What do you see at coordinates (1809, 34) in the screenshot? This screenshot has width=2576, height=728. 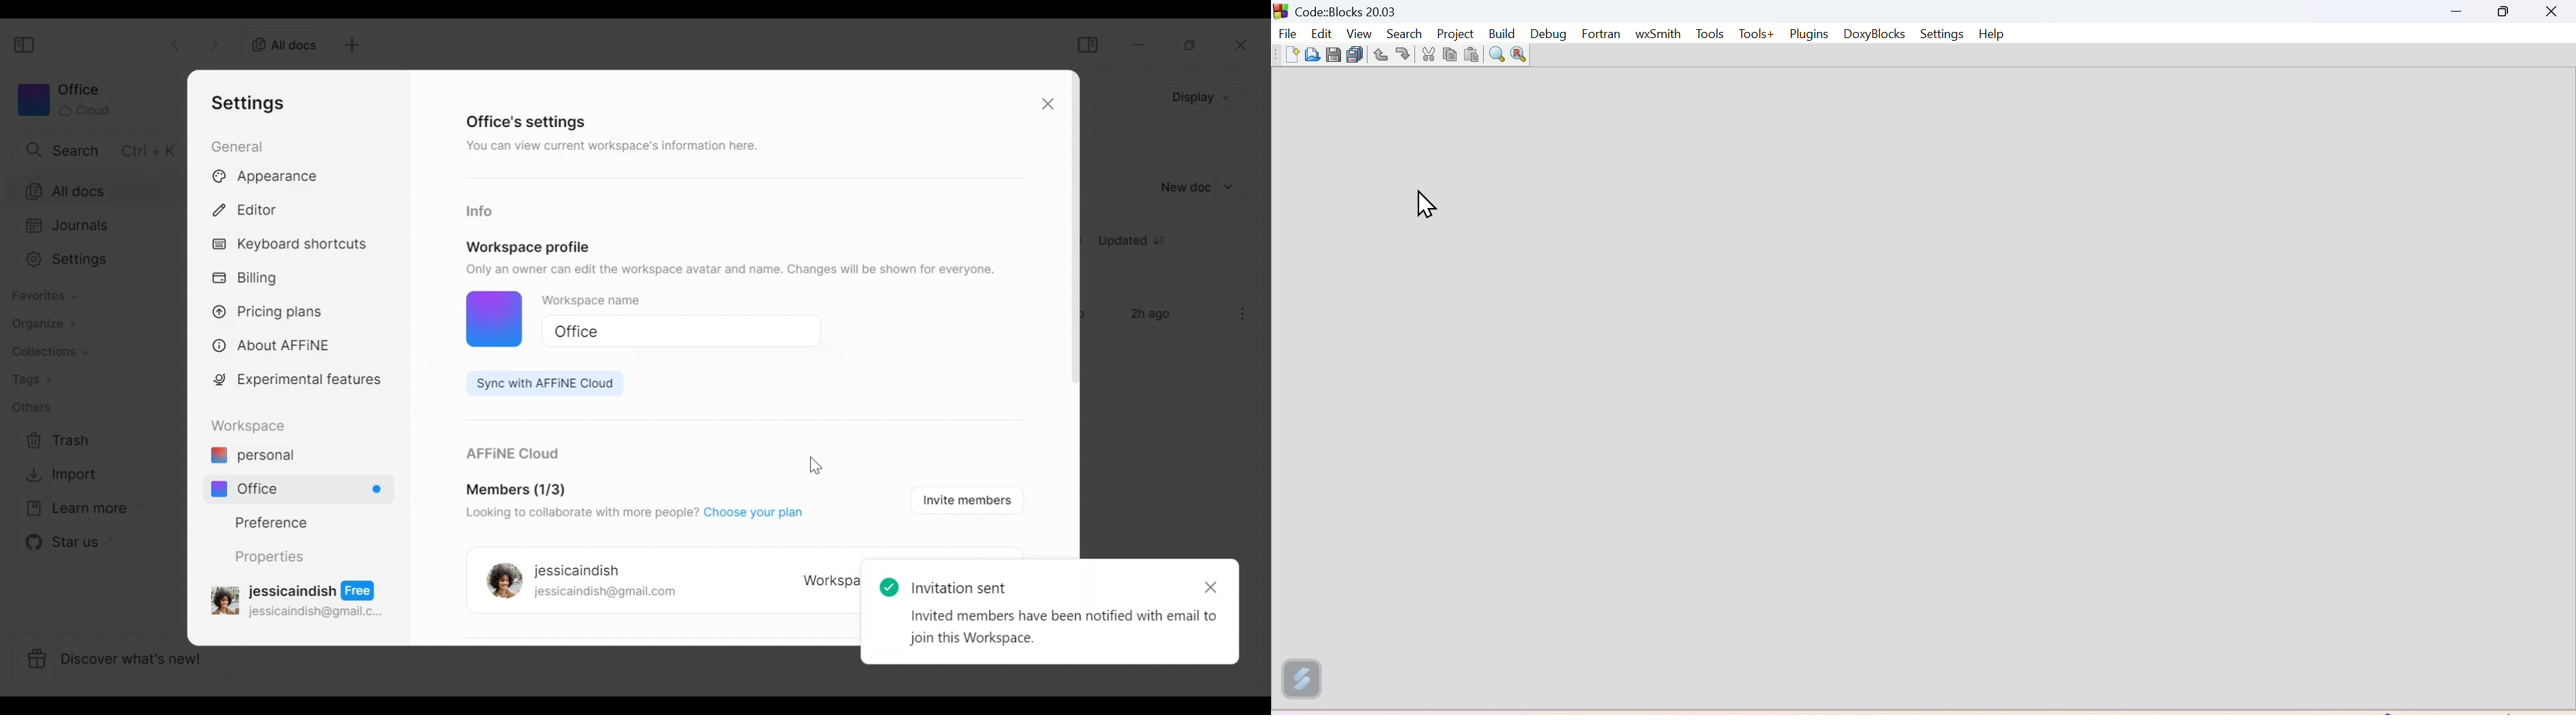 I see `Plugins` at bounding box center [1809, 34].